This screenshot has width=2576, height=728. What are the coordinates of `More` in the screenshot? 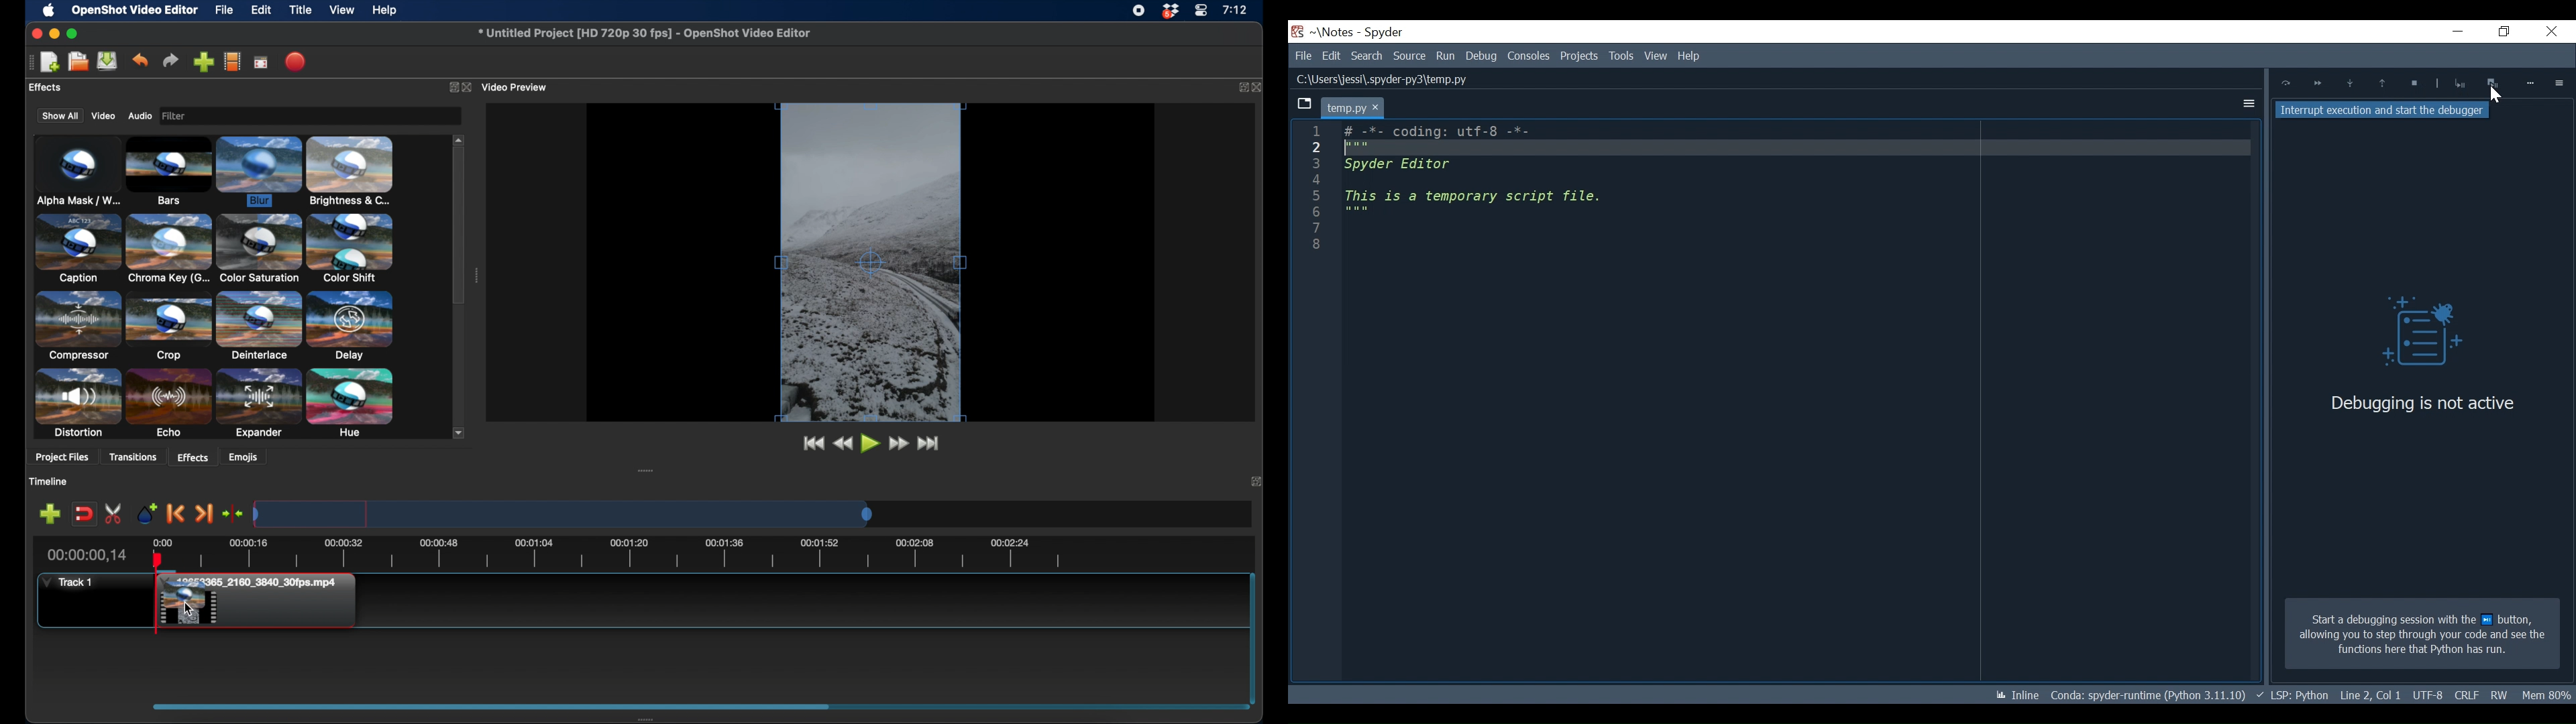 It's located at (2531, 83).